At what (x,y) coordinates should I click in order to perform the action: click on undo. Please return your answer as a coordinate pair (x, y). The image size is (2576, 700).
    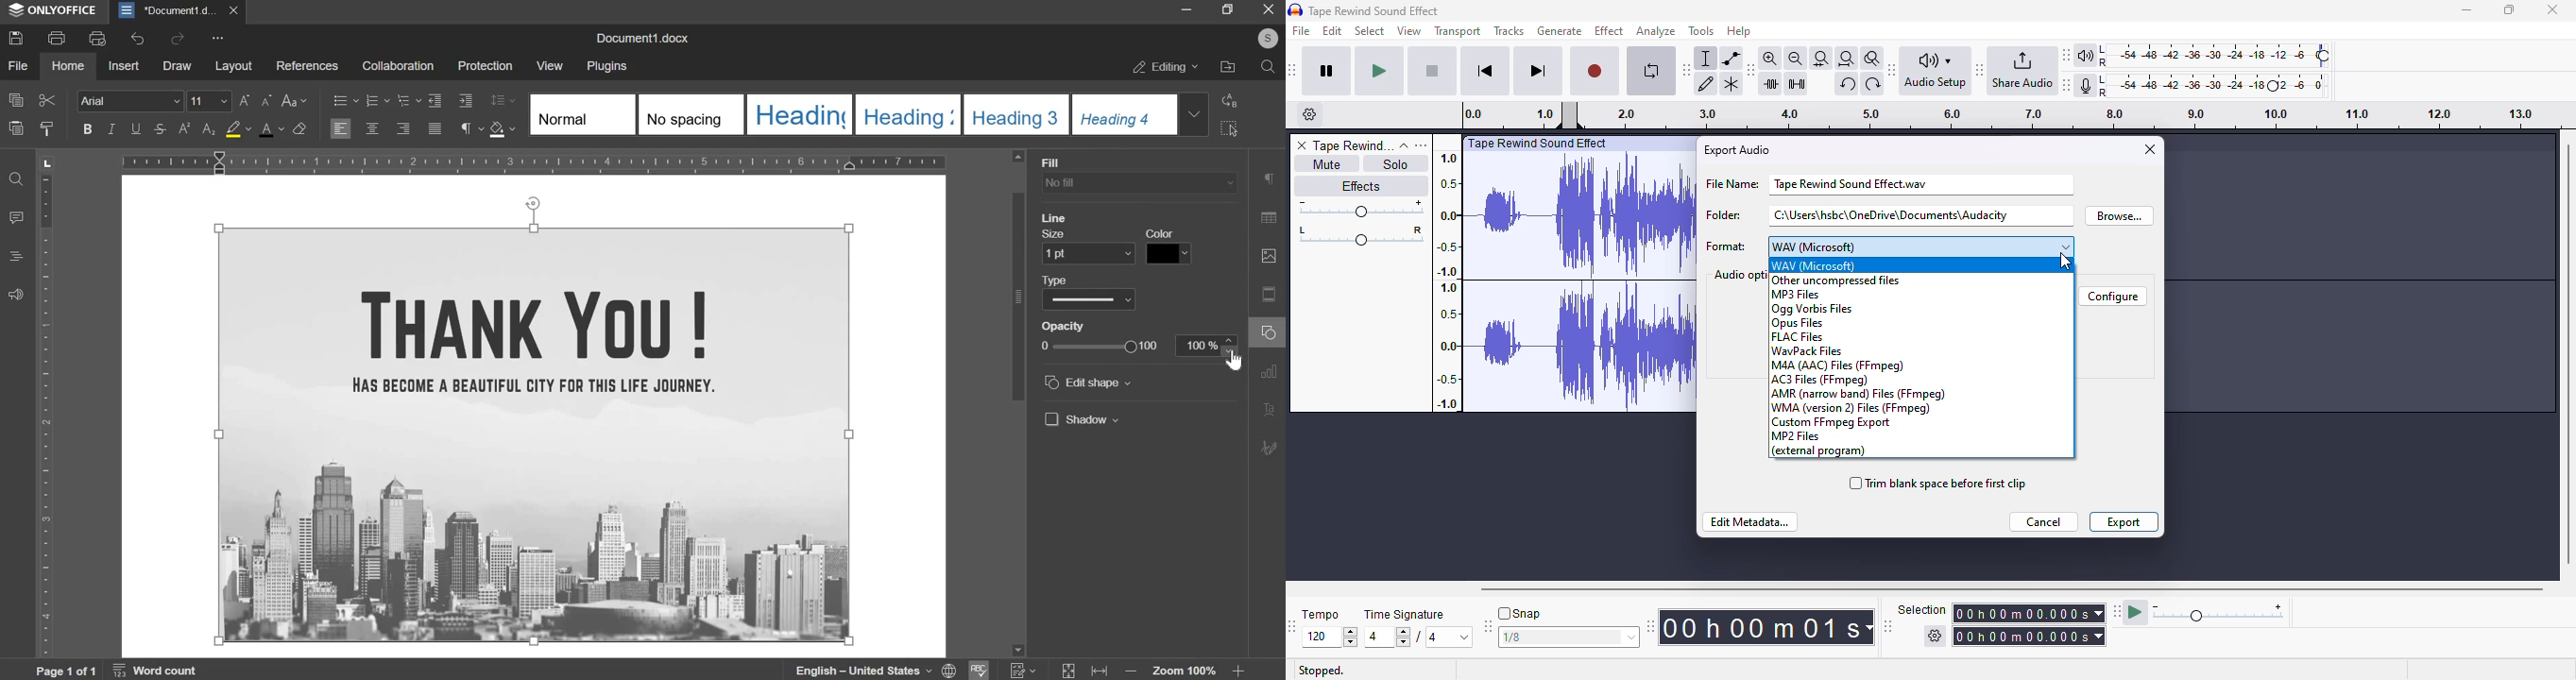
    Looking at the image, I should click on (1847, 84).